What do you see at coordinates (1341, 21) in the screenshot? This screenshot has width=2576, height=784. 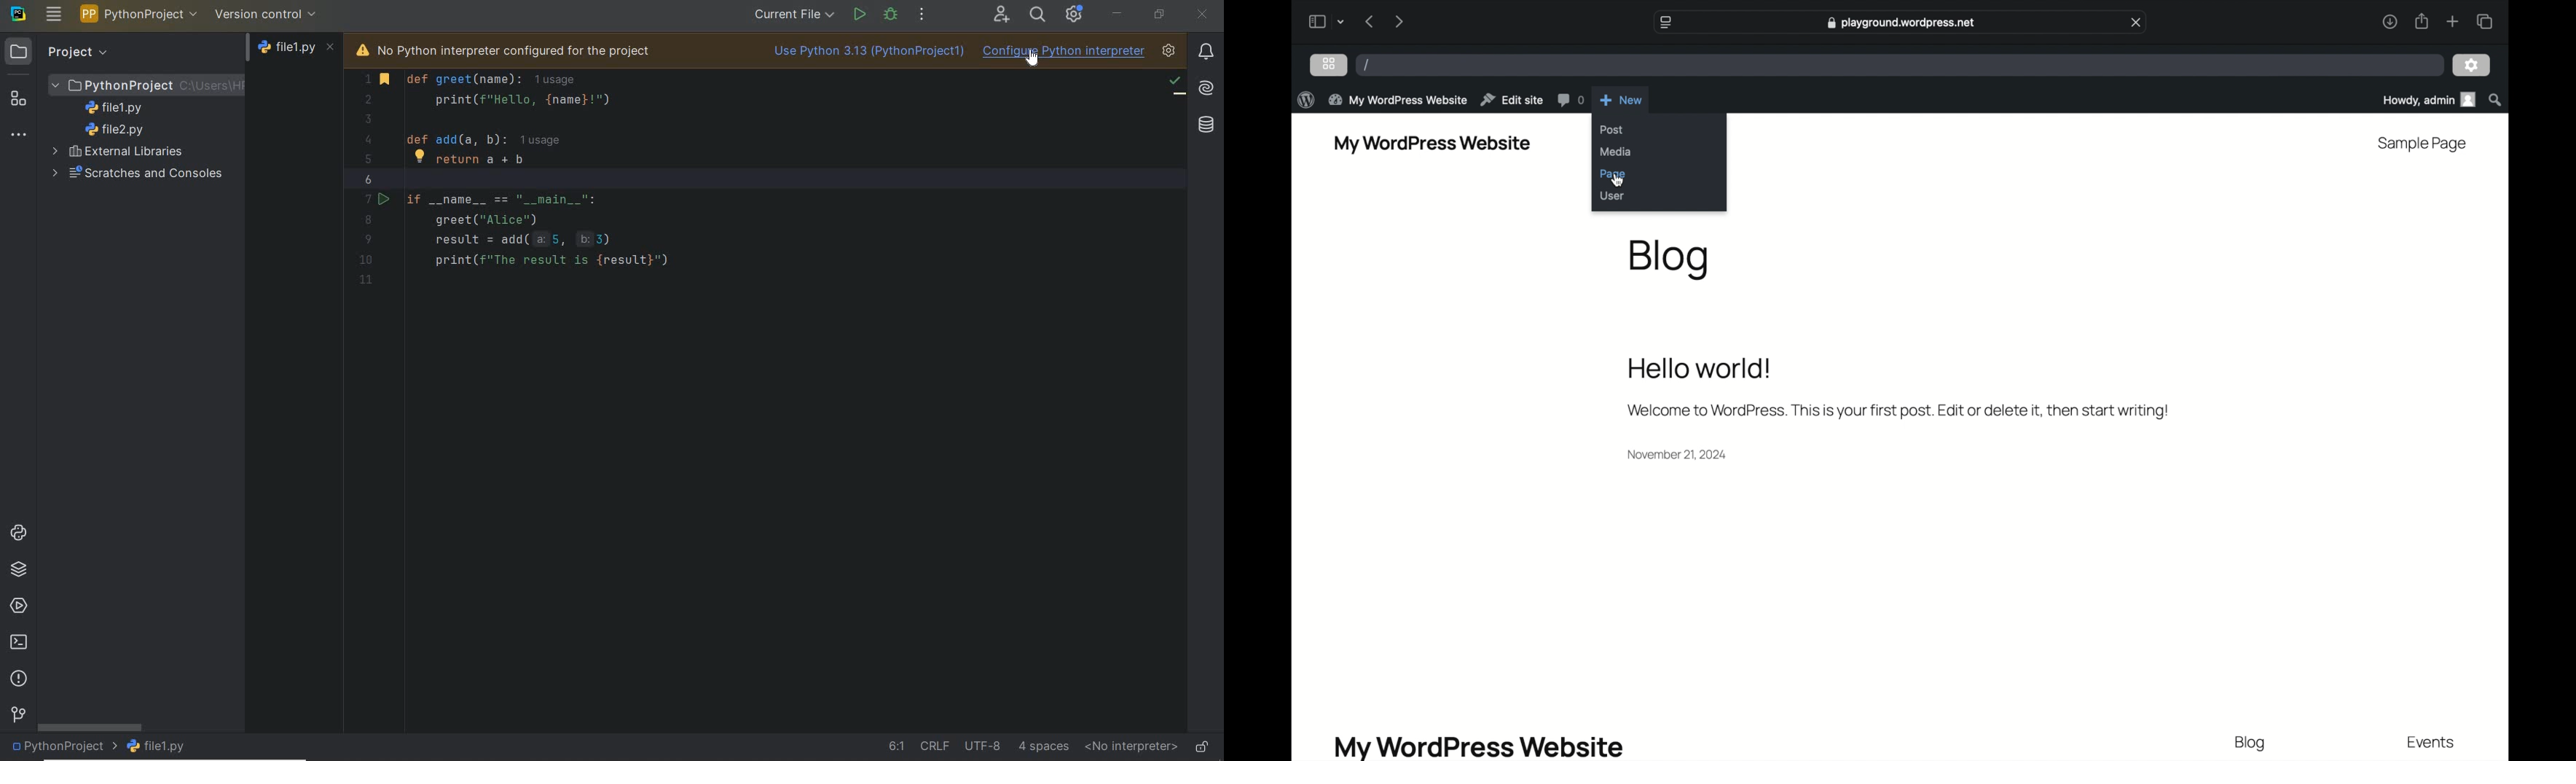 I see `tab group picker` at bounding box center [1341, 21].